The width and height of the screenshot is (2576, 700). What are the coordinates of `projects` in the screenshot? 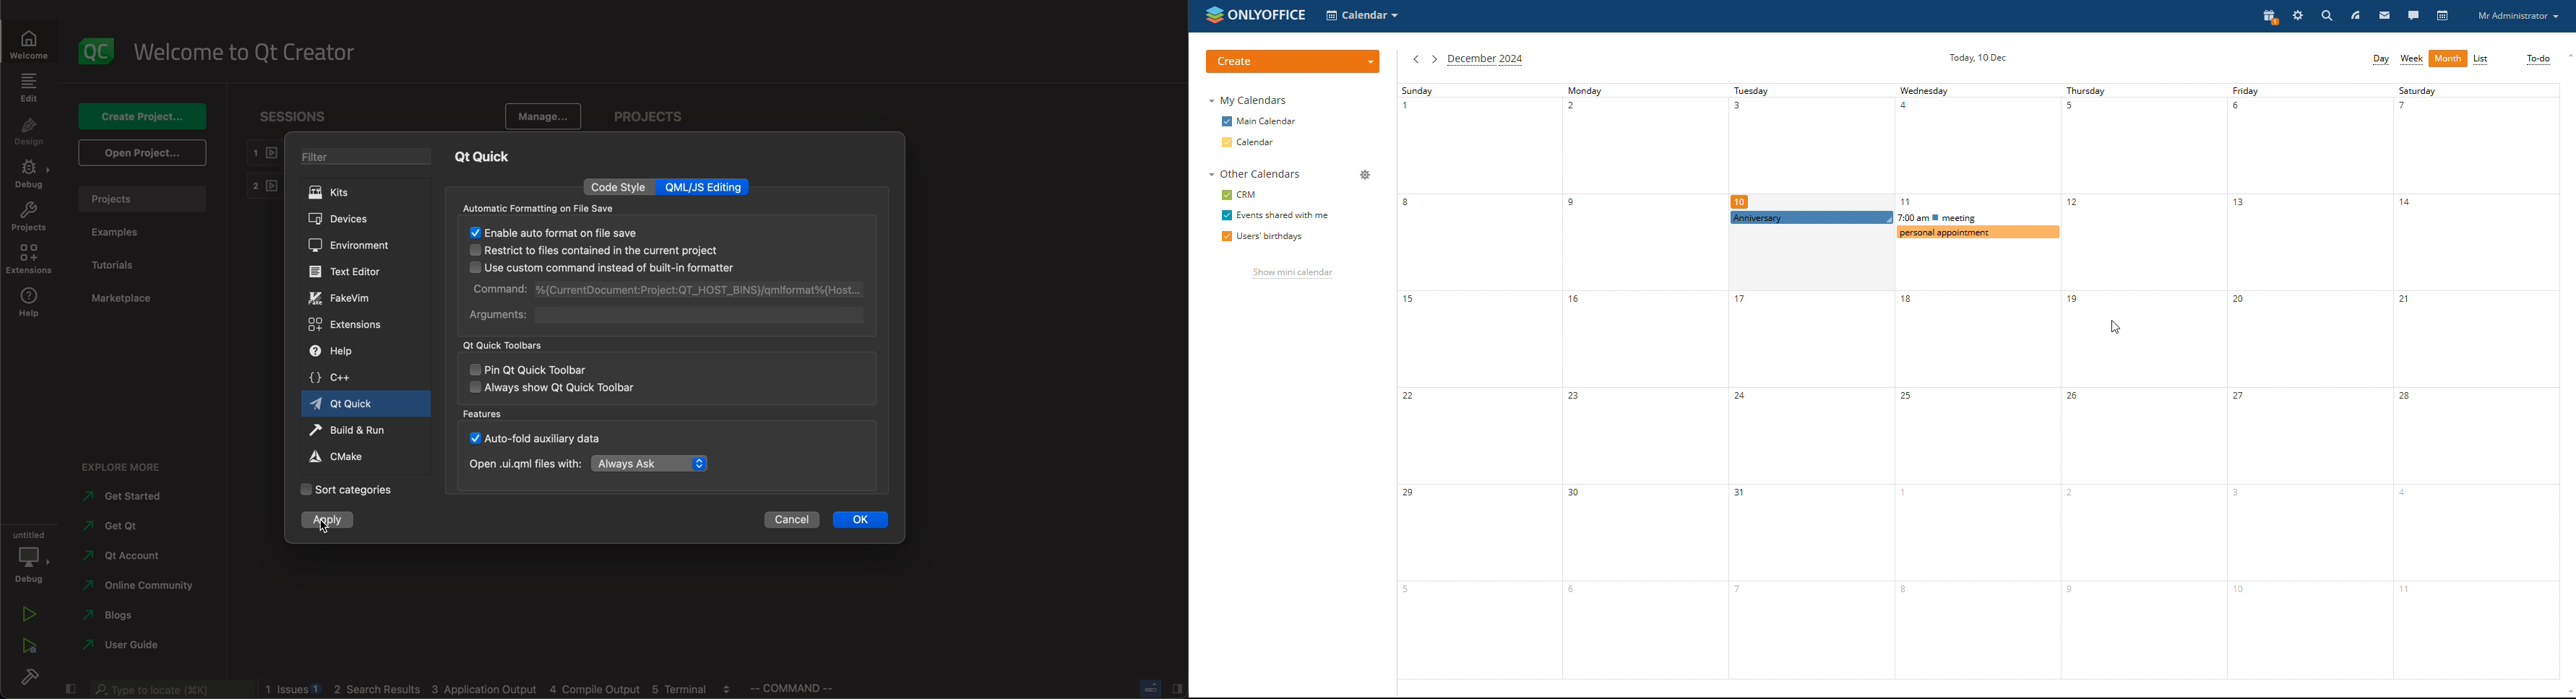 It's located at (645, 116).